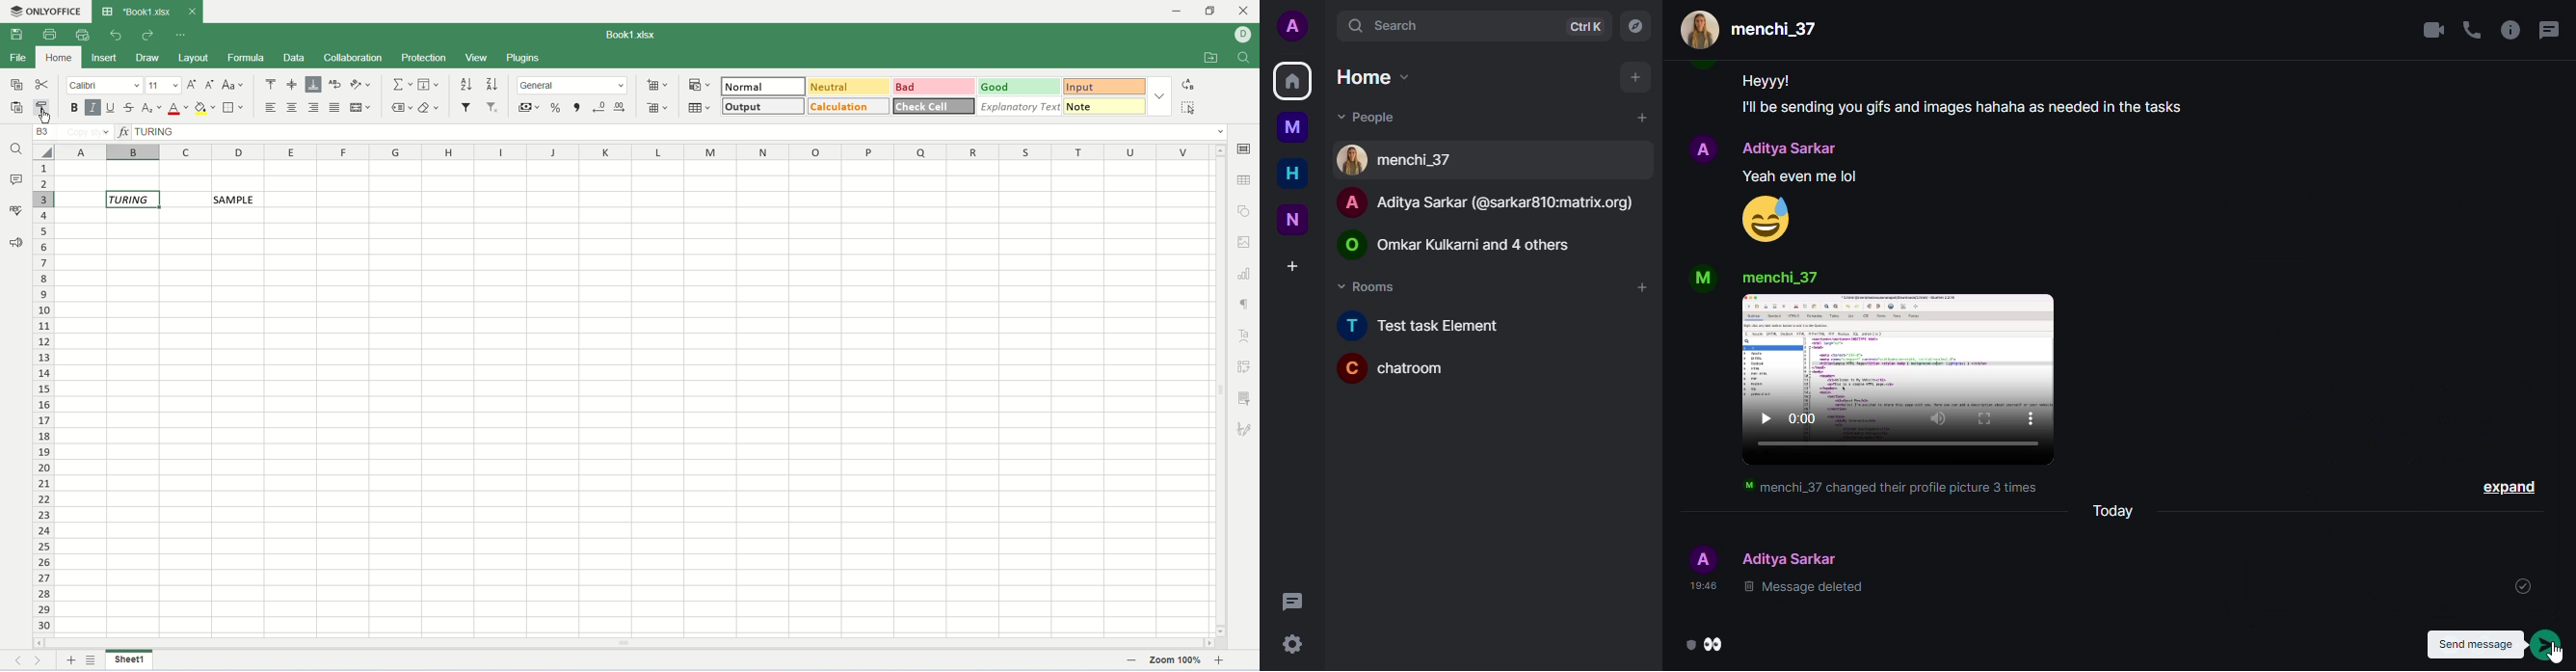 The height and width of the screenshot is (672, 2576). I want to click on formula, so click(247, 59).